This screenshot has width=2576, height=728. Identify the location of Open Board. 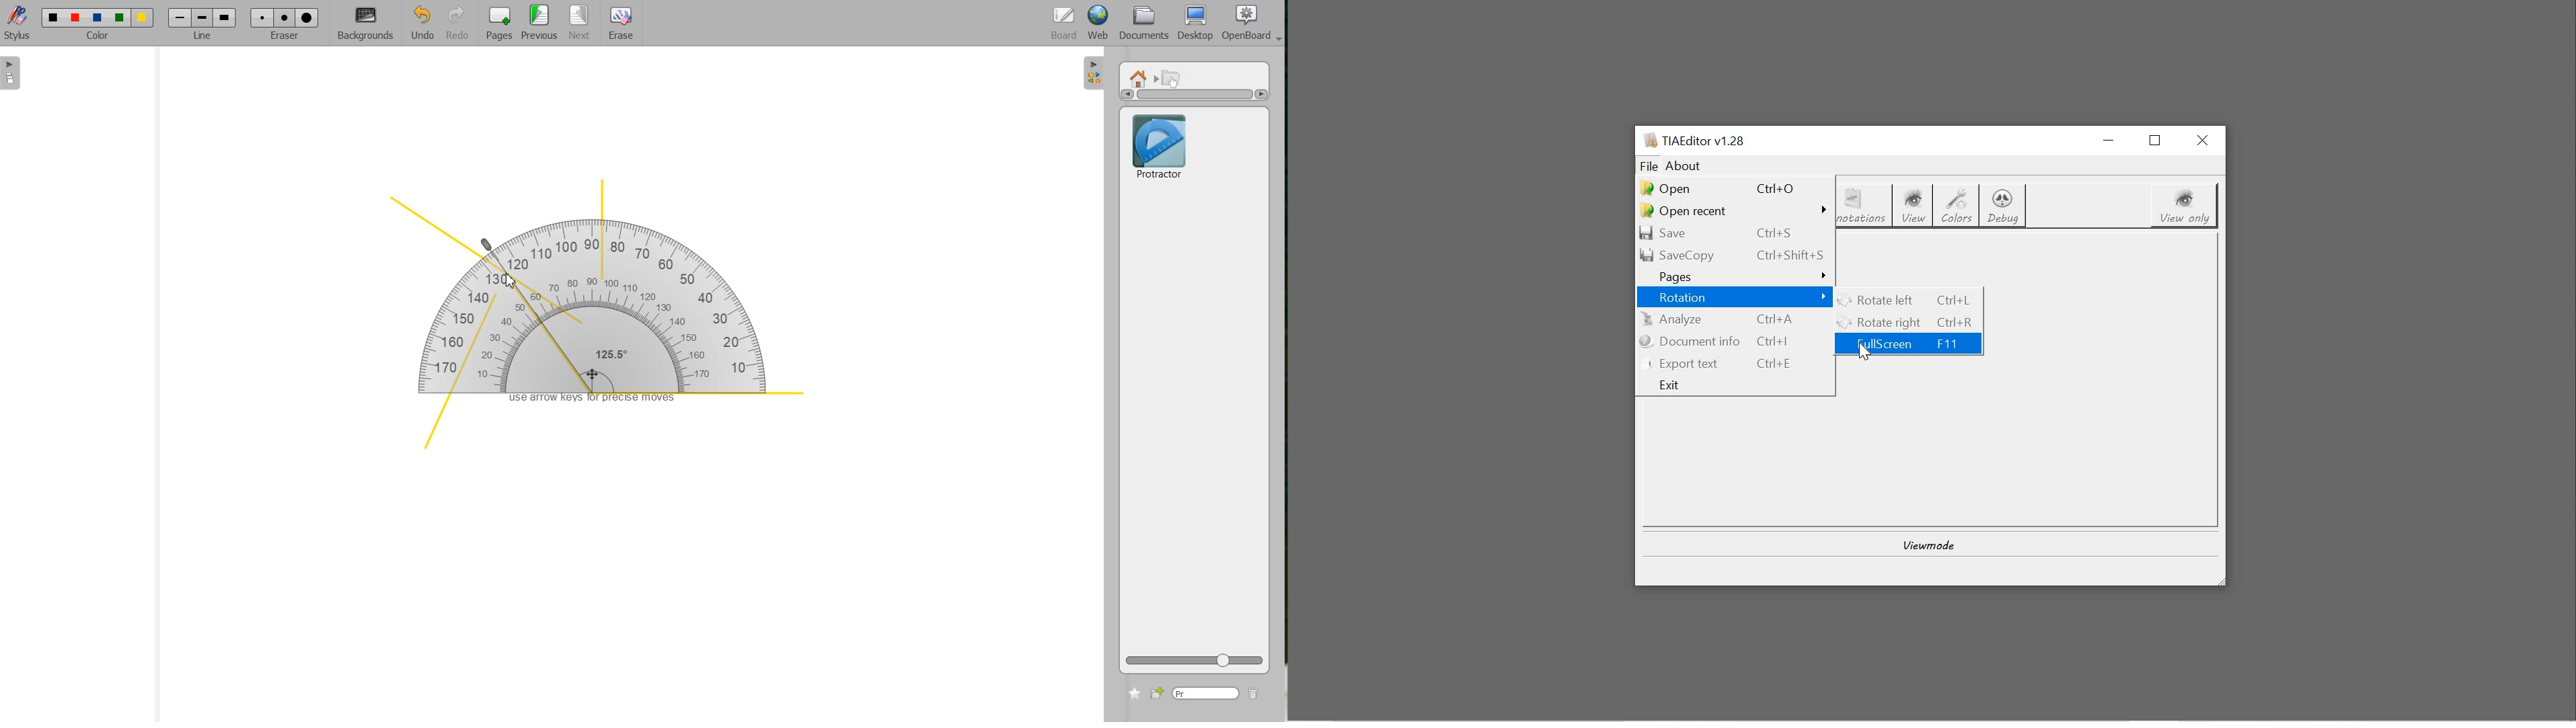
(1252, 23).